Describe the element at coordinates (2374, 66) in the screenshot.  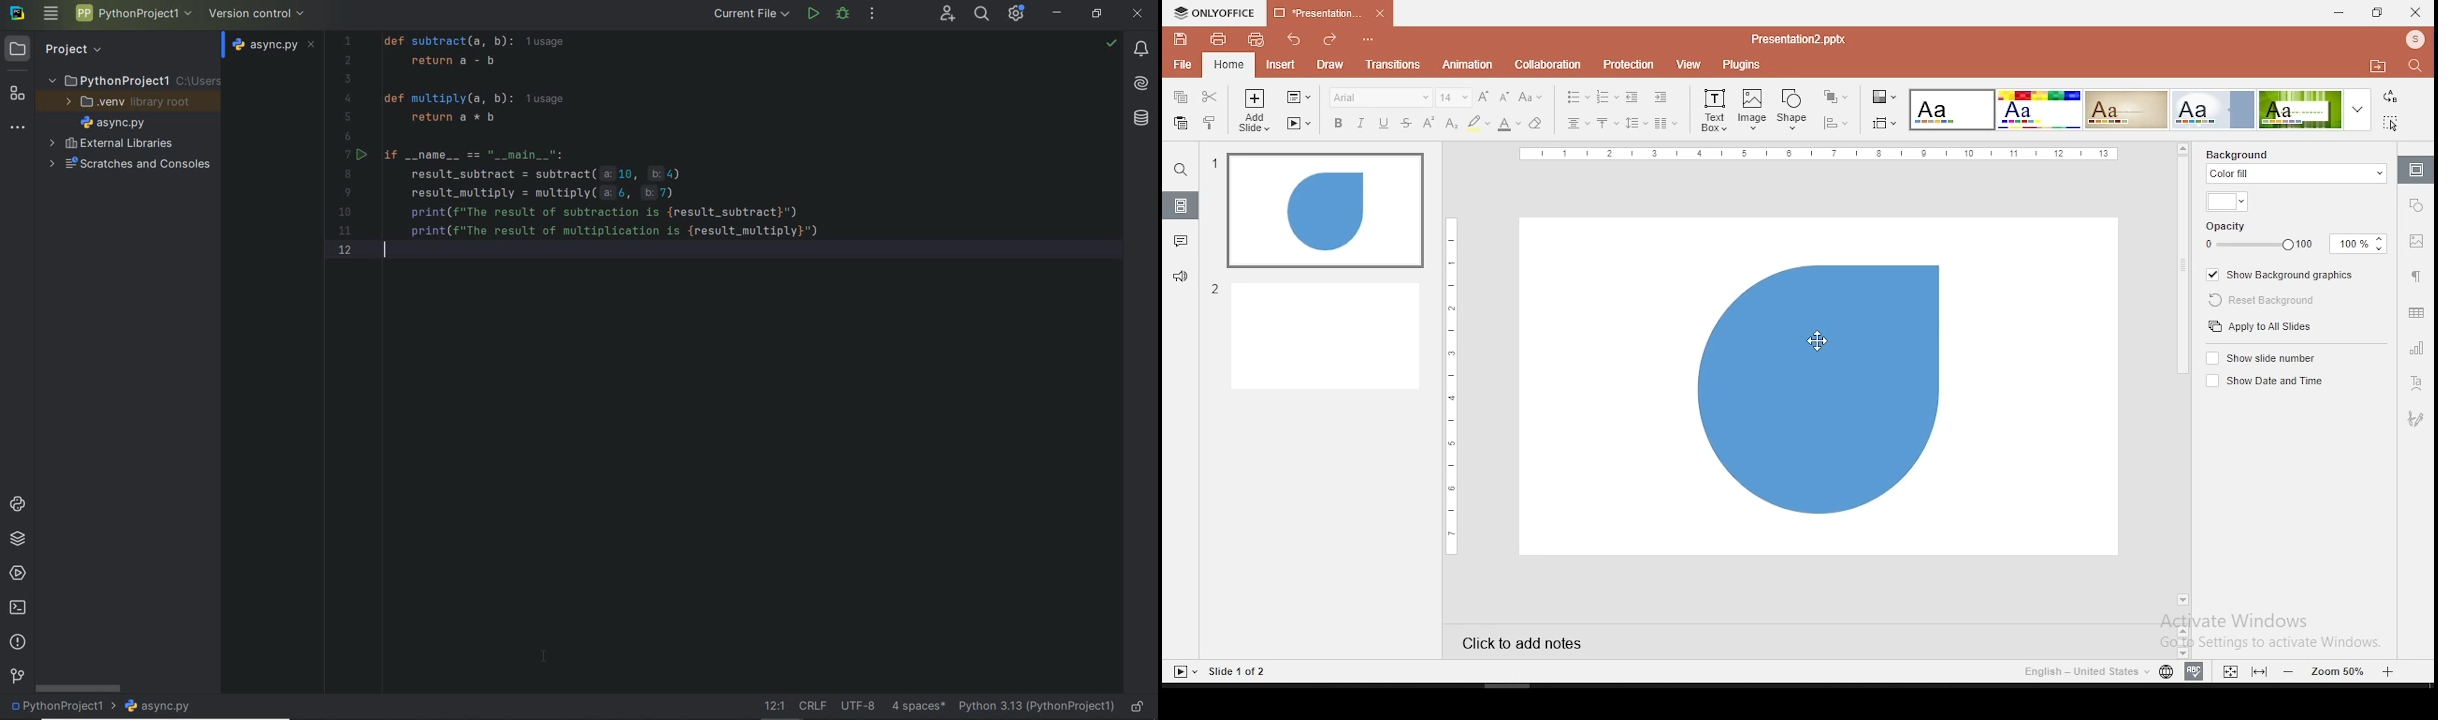
I see `open file location` at that location.